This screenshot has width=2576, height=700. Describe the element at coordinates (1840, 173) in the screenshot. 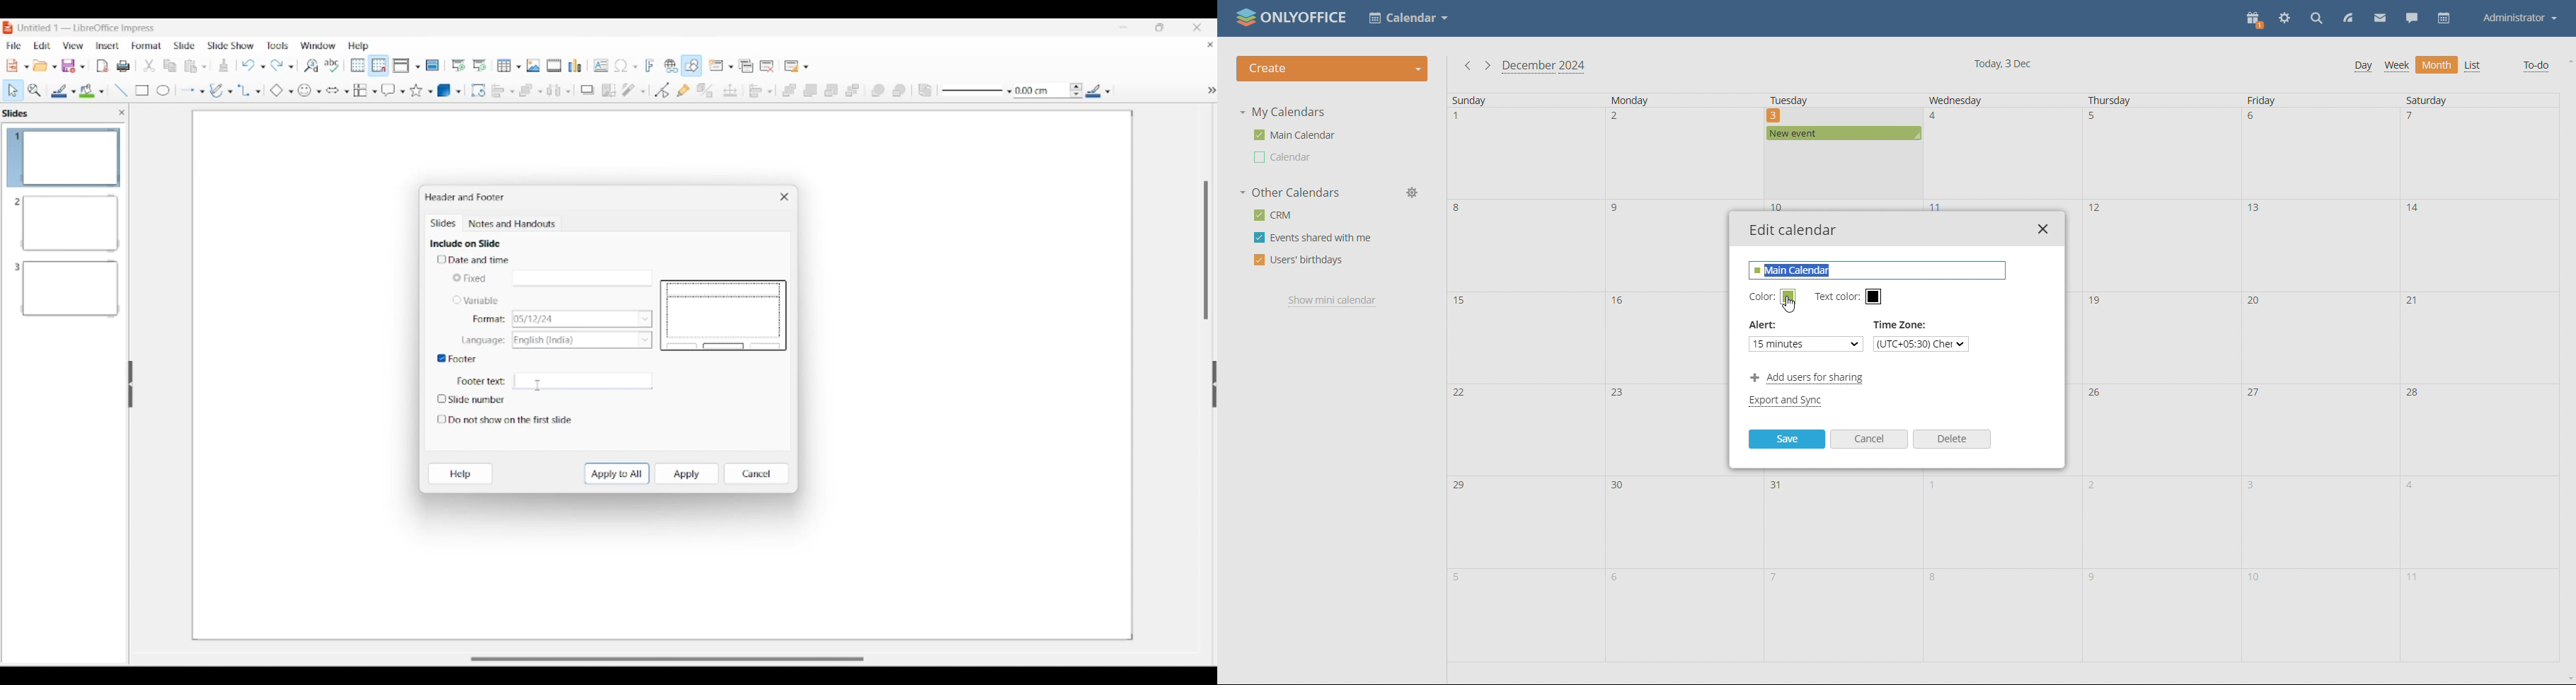

I see `date` at that location.